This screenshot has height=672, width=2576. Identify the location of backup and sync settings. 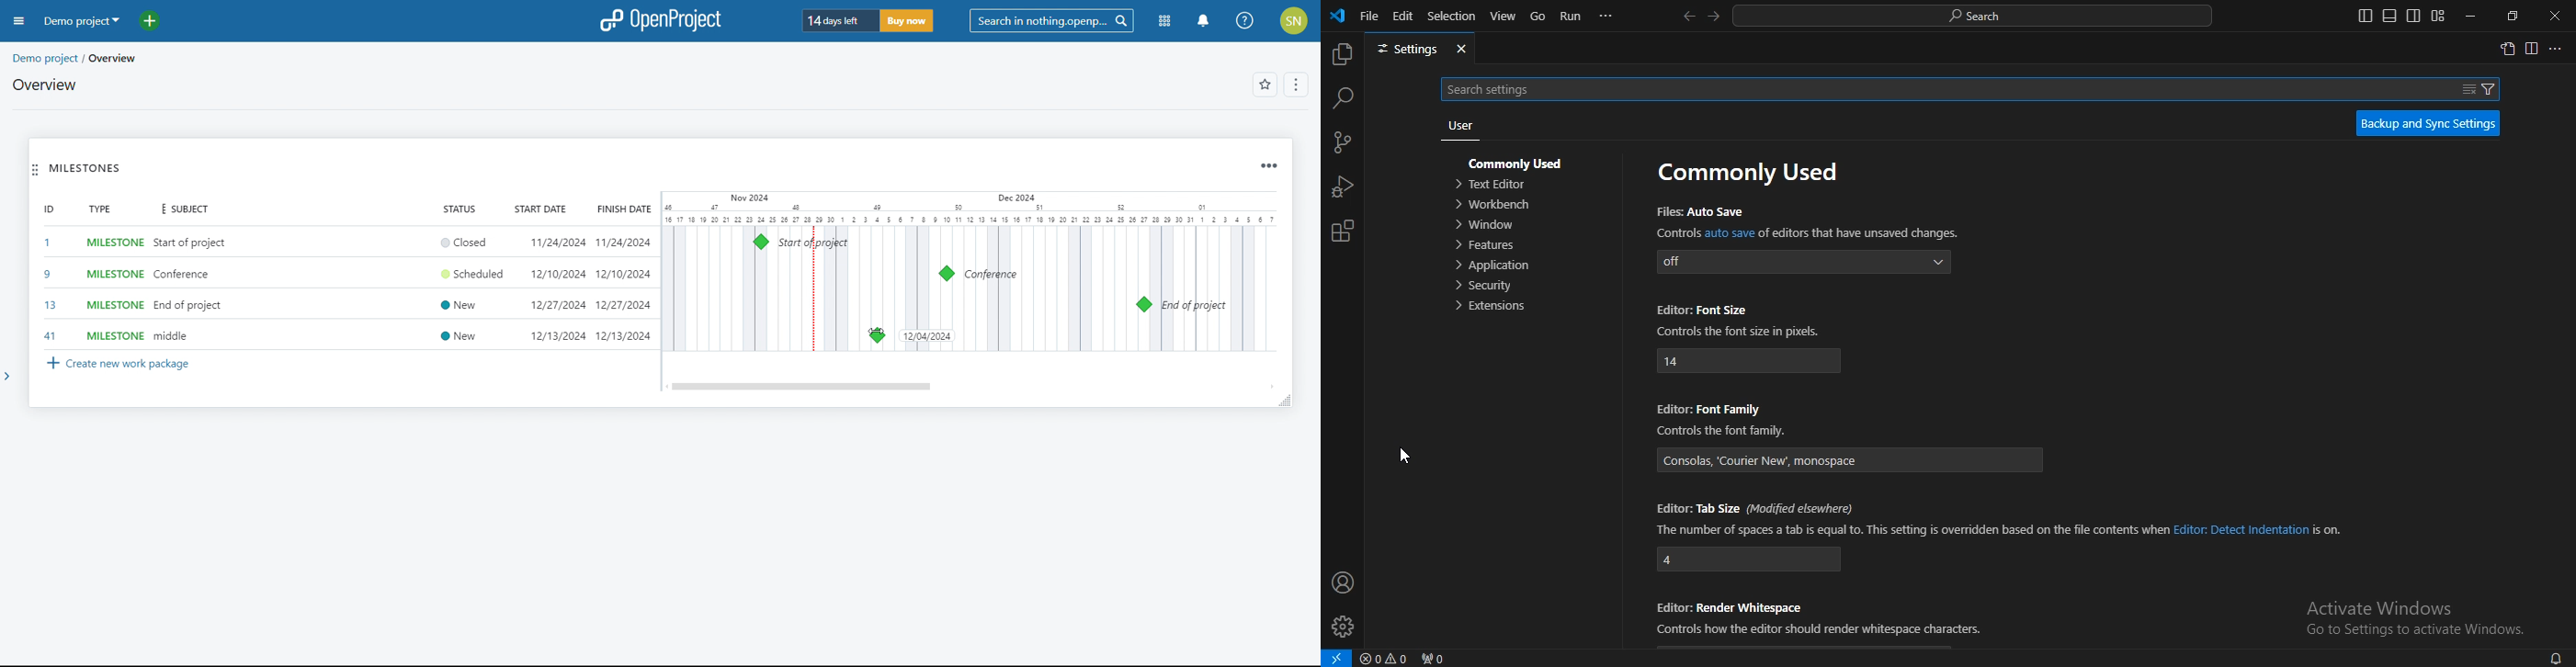
(2428, 123).